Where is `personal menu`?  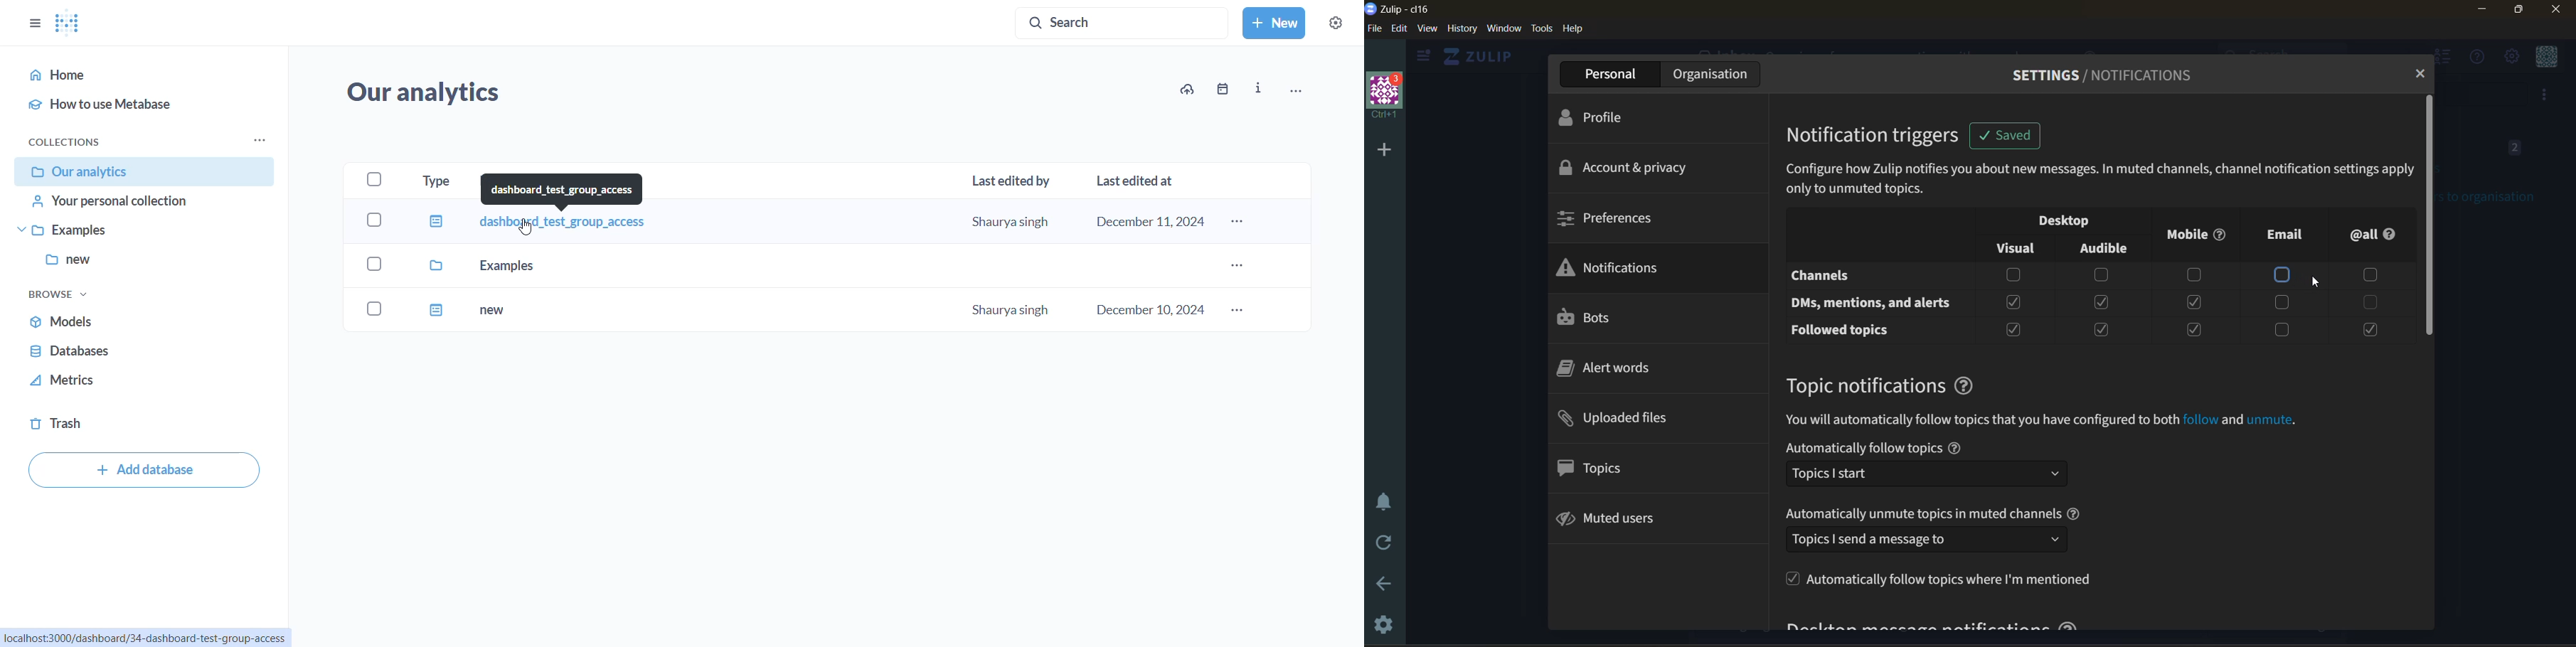 personal menu is located at coordinates (2549, 57).